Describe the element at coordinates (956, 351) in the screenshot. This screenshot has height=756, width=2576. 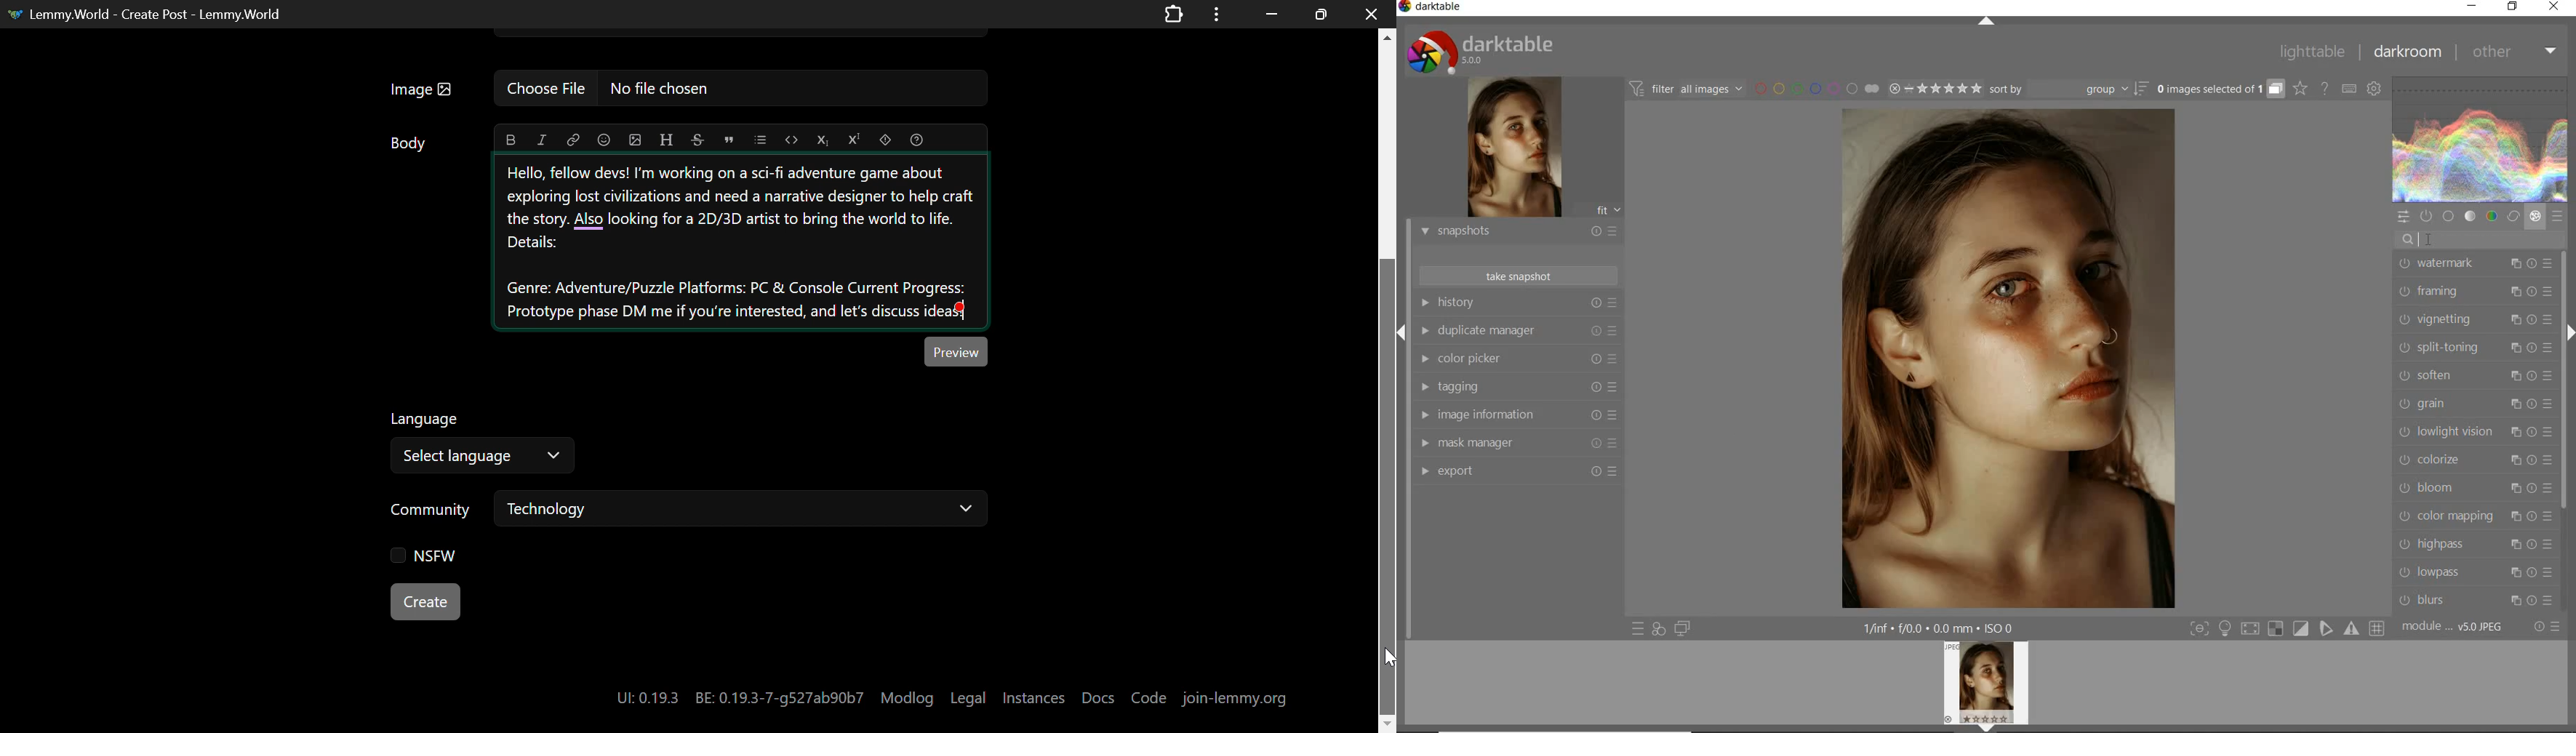
I see `Preview` at that location.